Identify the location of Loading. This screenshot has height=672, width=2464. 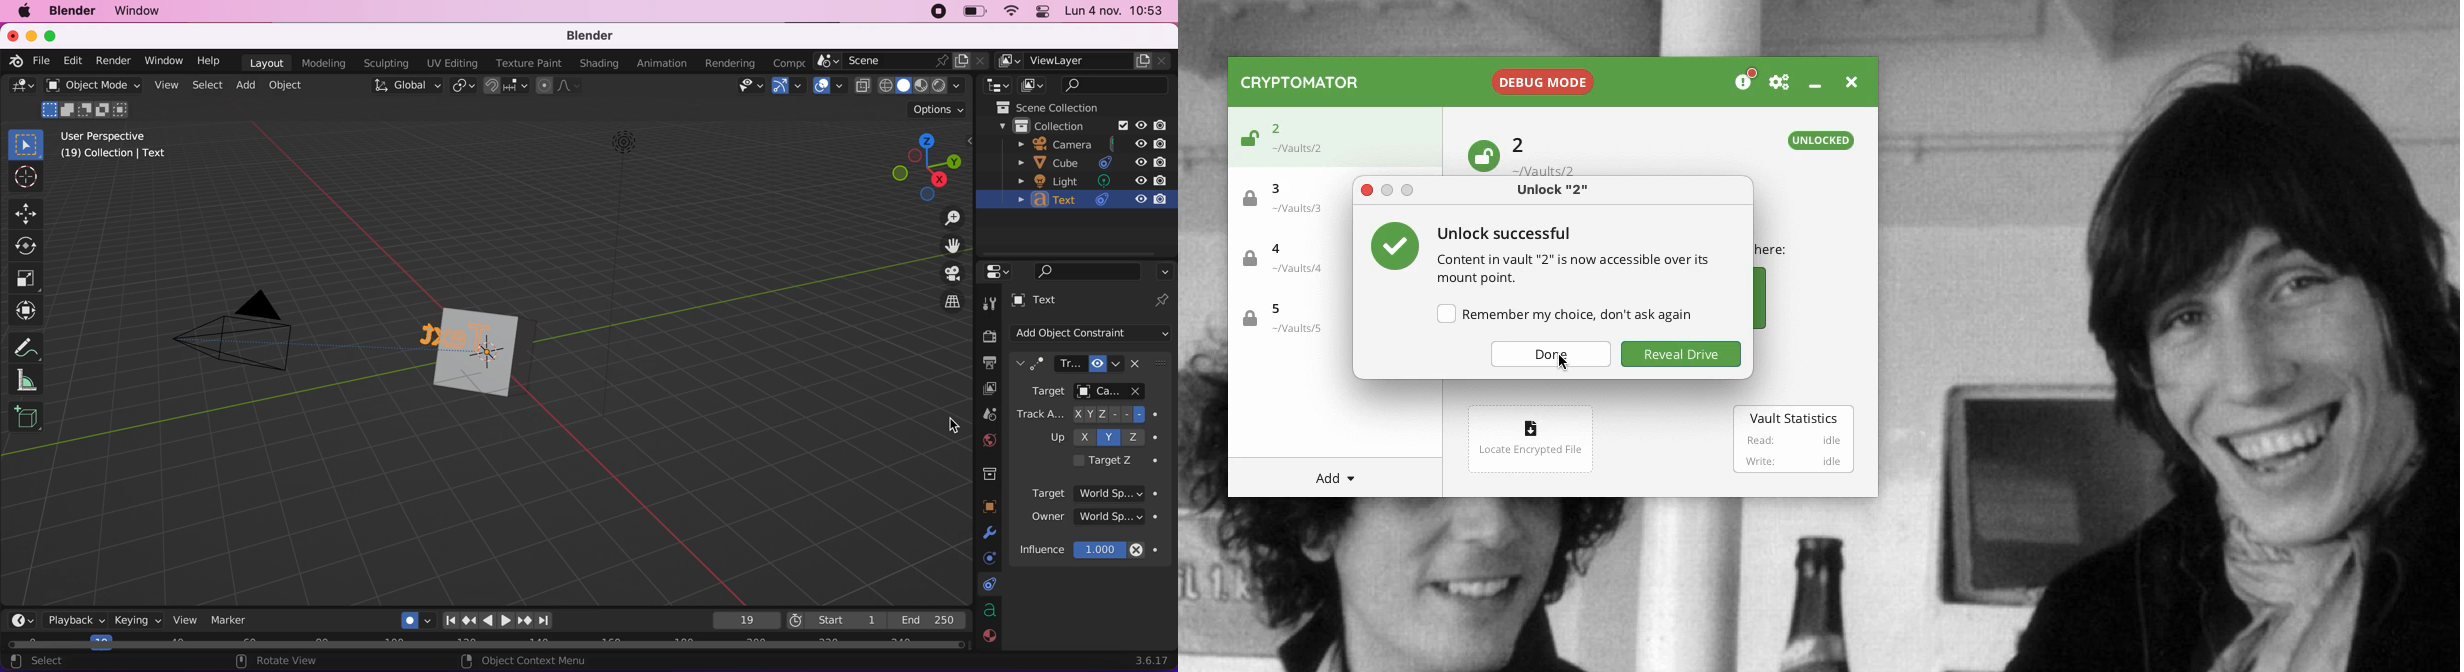
(1250, 137).